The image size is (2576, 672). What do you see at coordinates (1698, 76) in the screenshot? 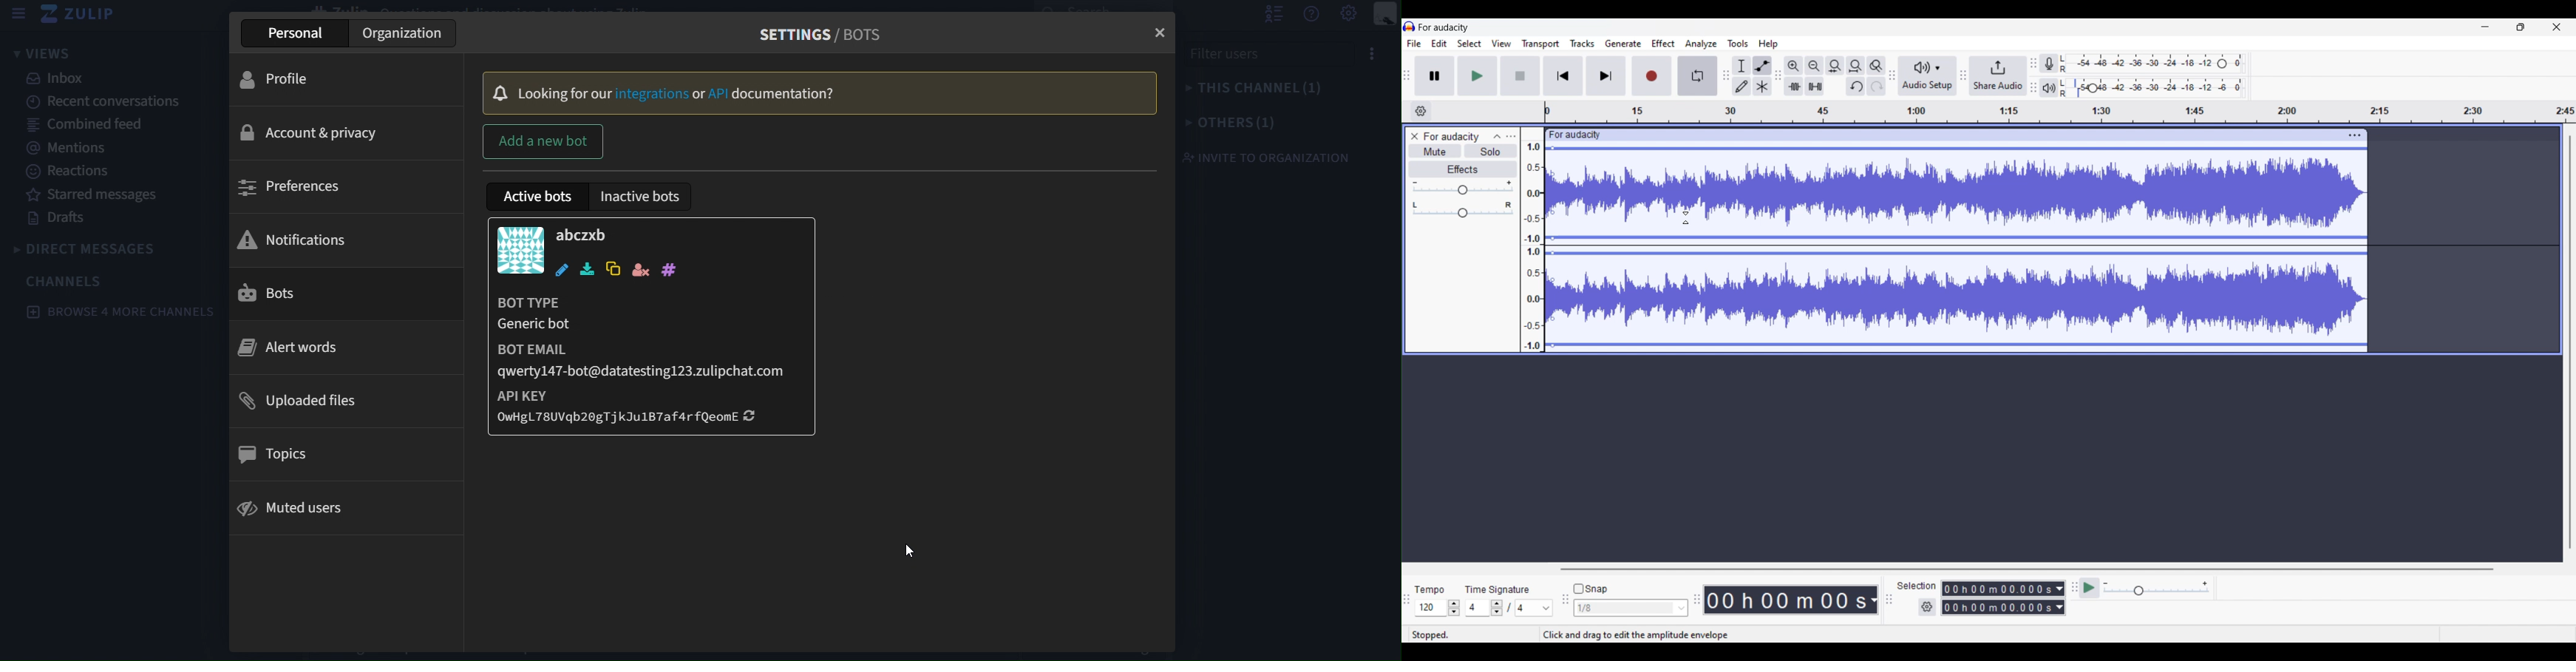
I see `Enable looping` at bounding box center [1698, 76].